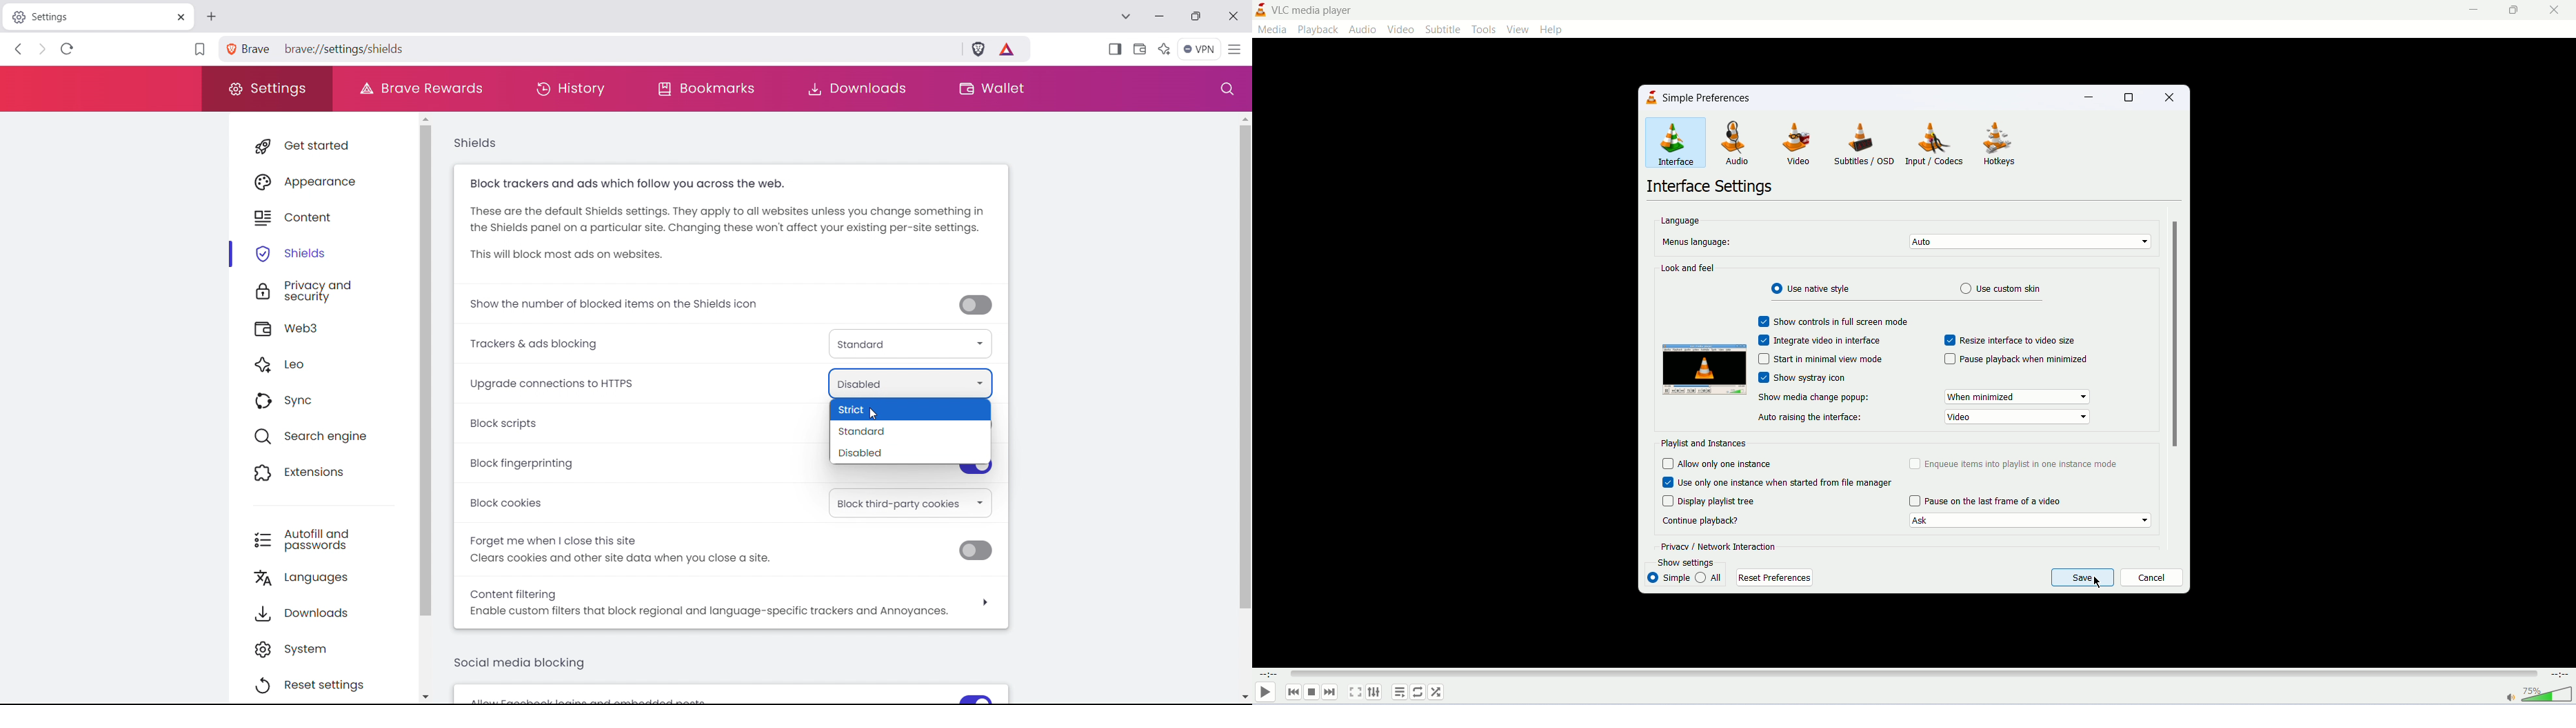 The height and width of the screenshot is (728, 2576). What do you see at coordinates (1794, 143) in the screenshot?
I see `video` at bounding box center [1794, 143].